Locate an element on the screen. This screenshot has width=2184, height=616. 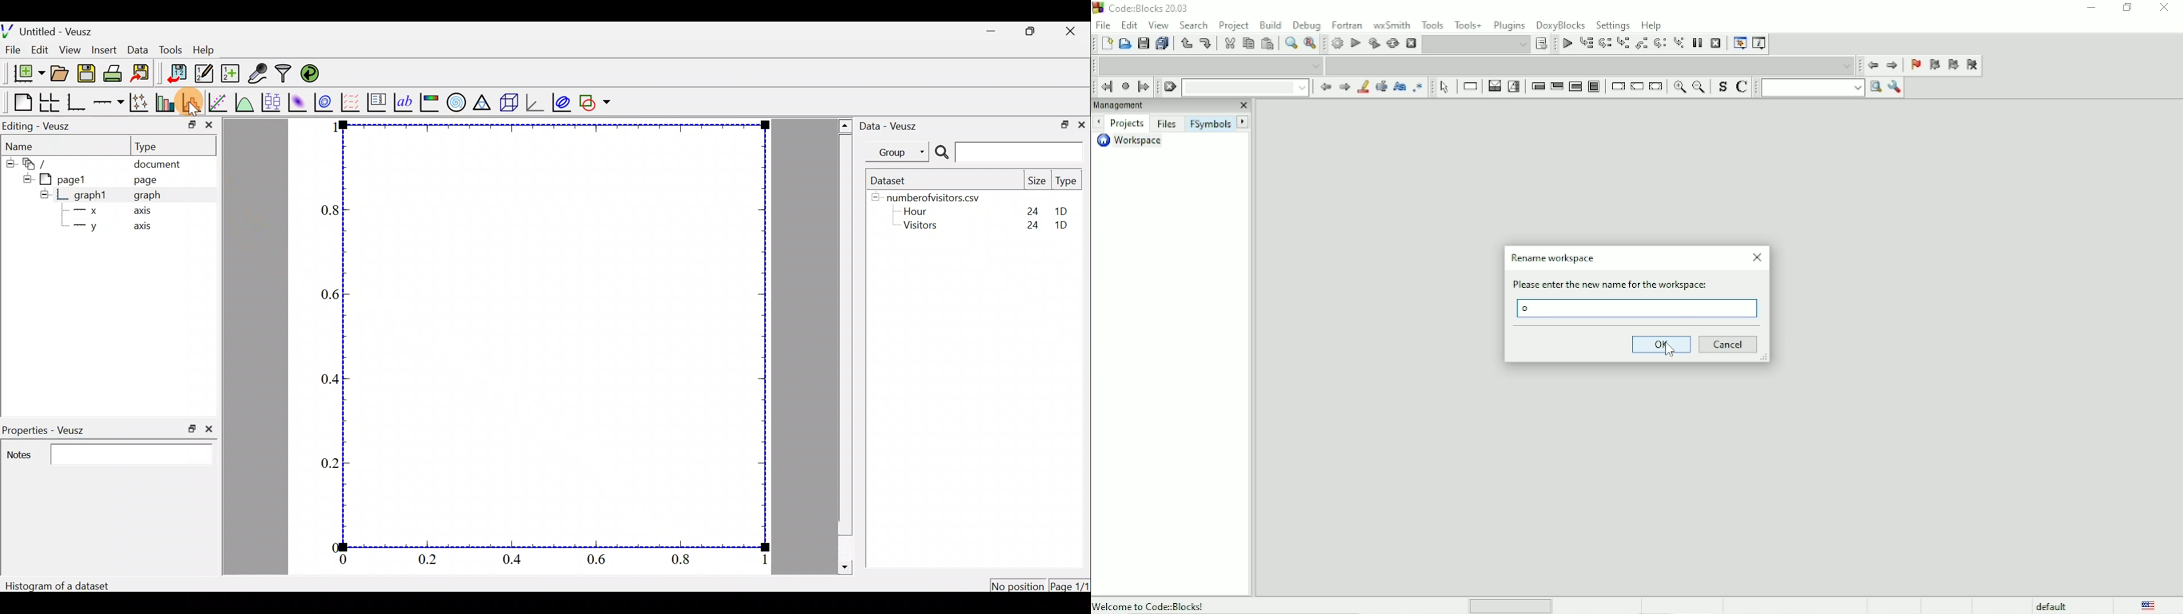
plot key is located at coordinates (376, 102).